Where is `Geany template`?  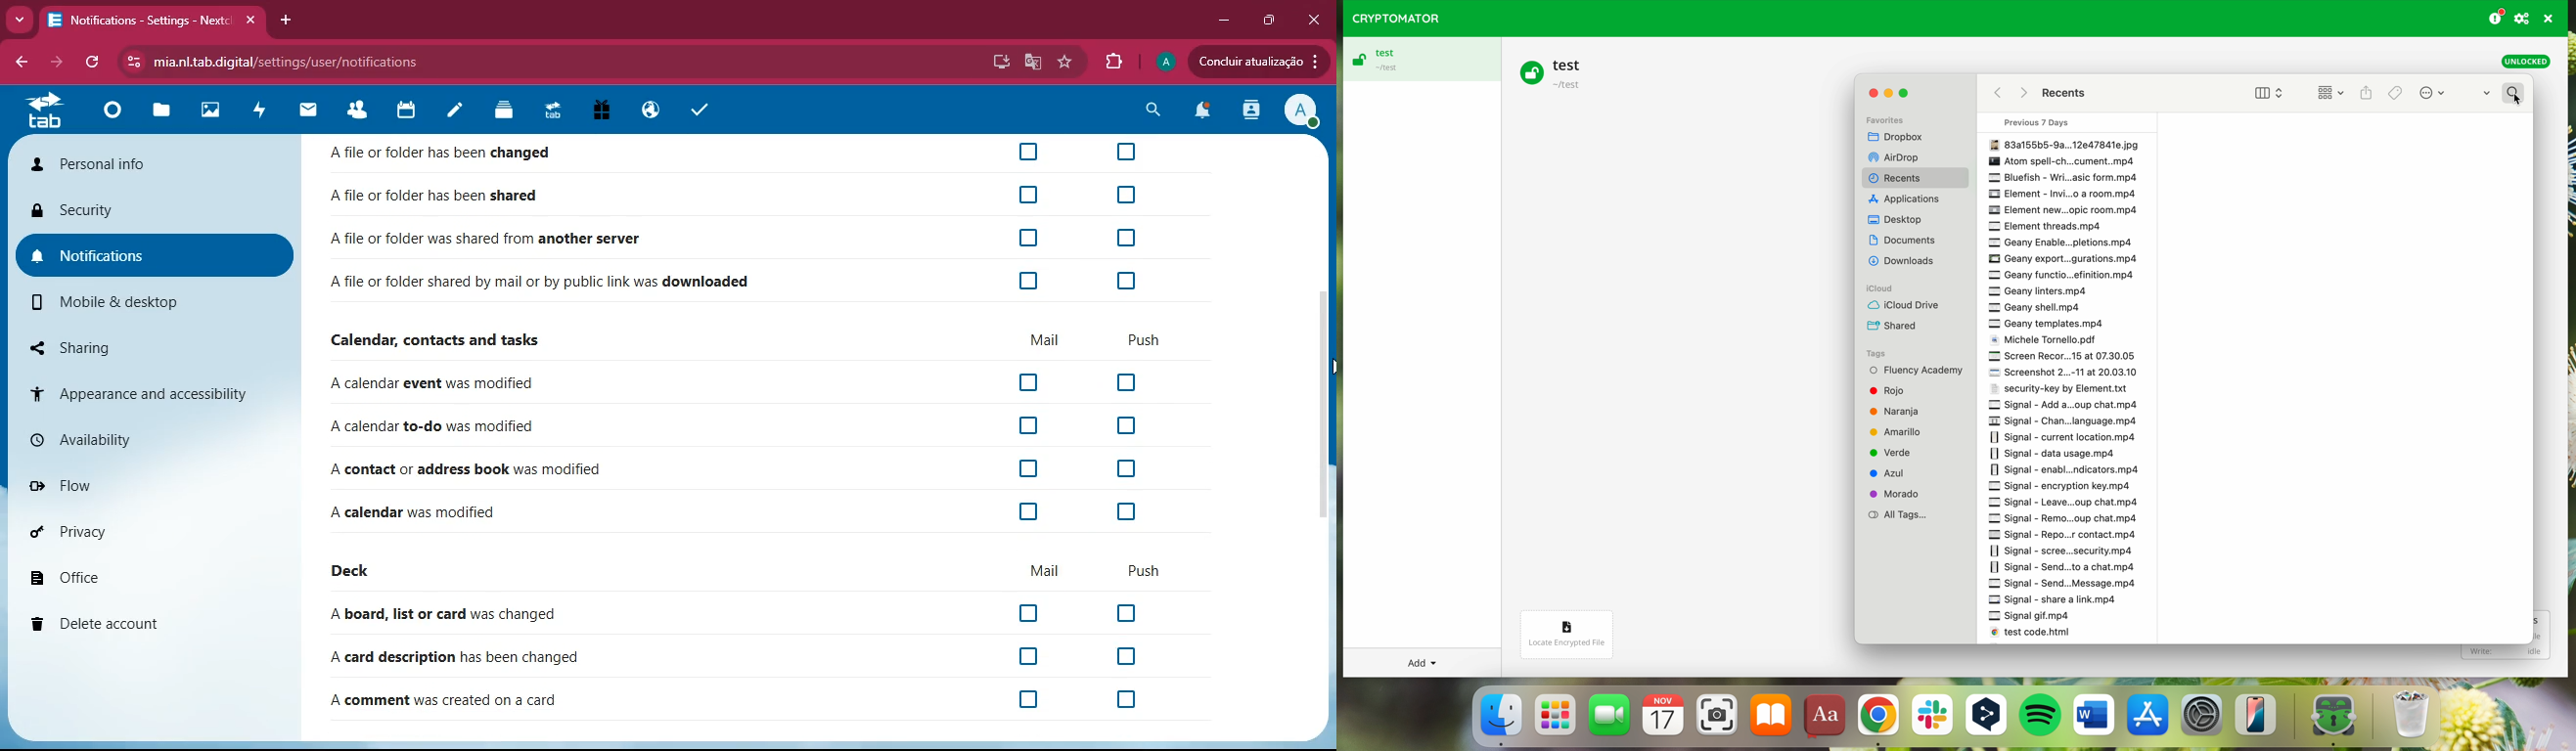
Geany template is located at coordinates (2051, 325).